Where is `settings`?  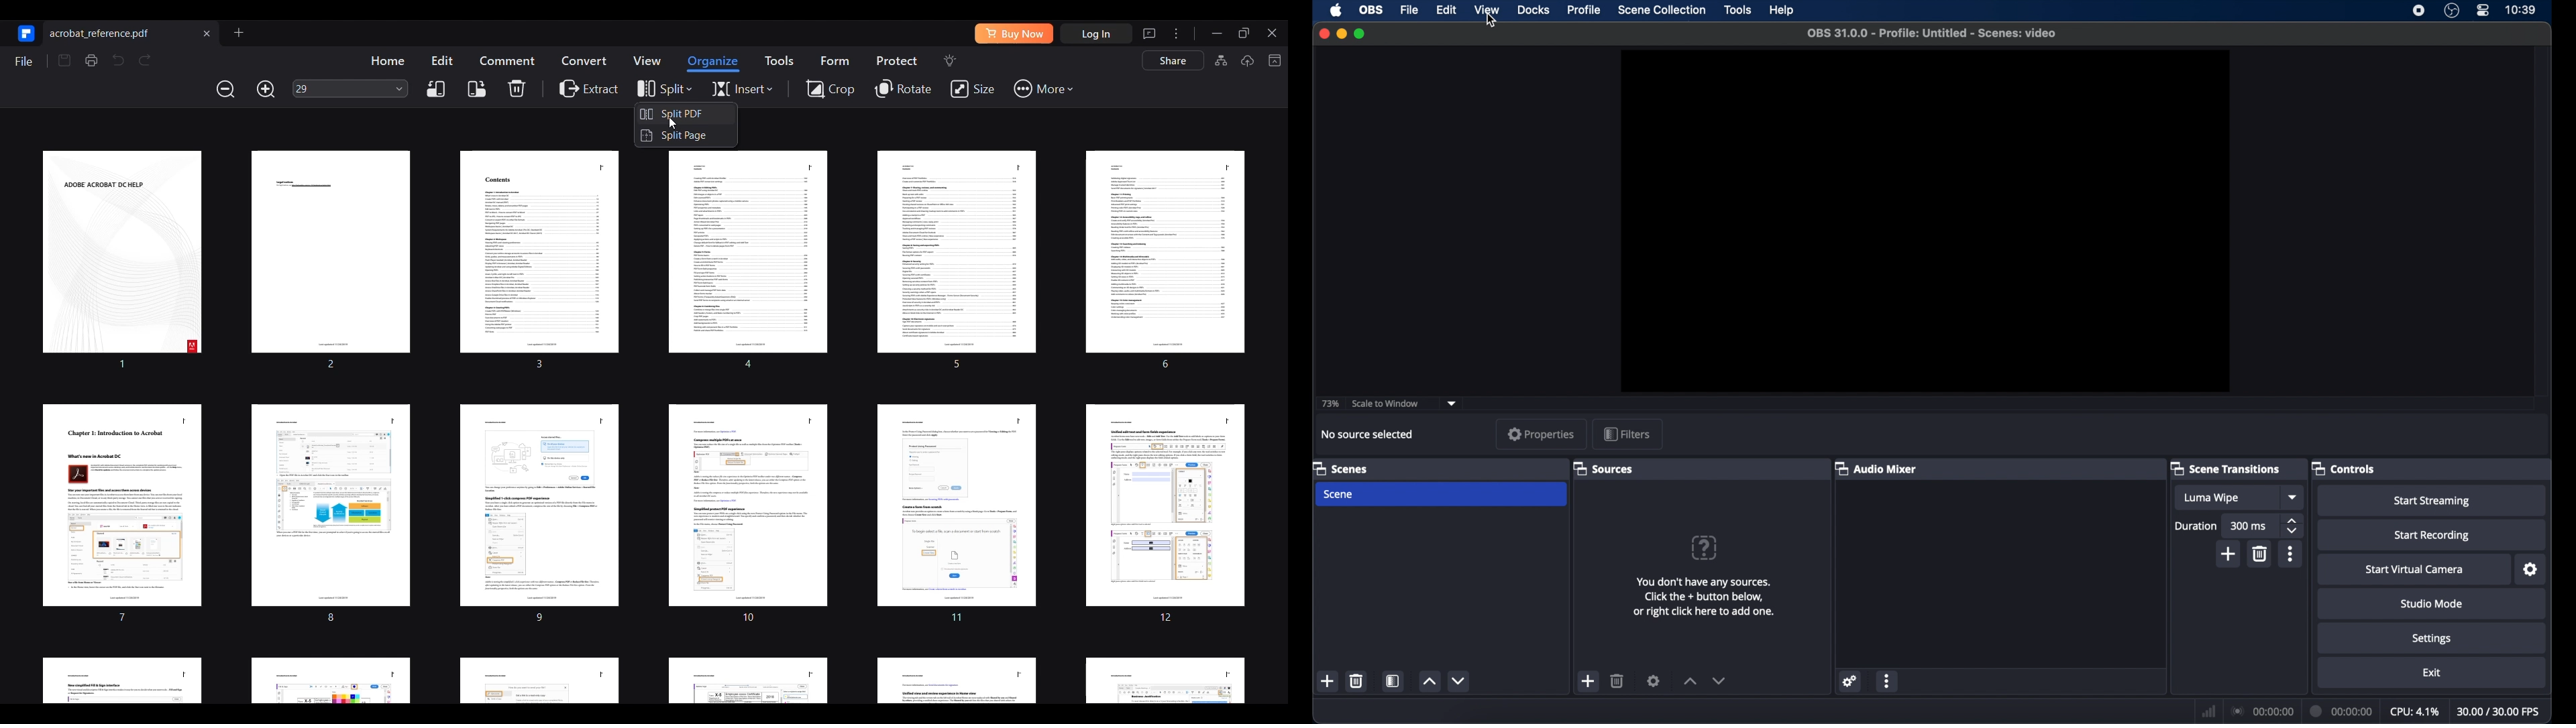
settings is located at coordinates (2530, 568).